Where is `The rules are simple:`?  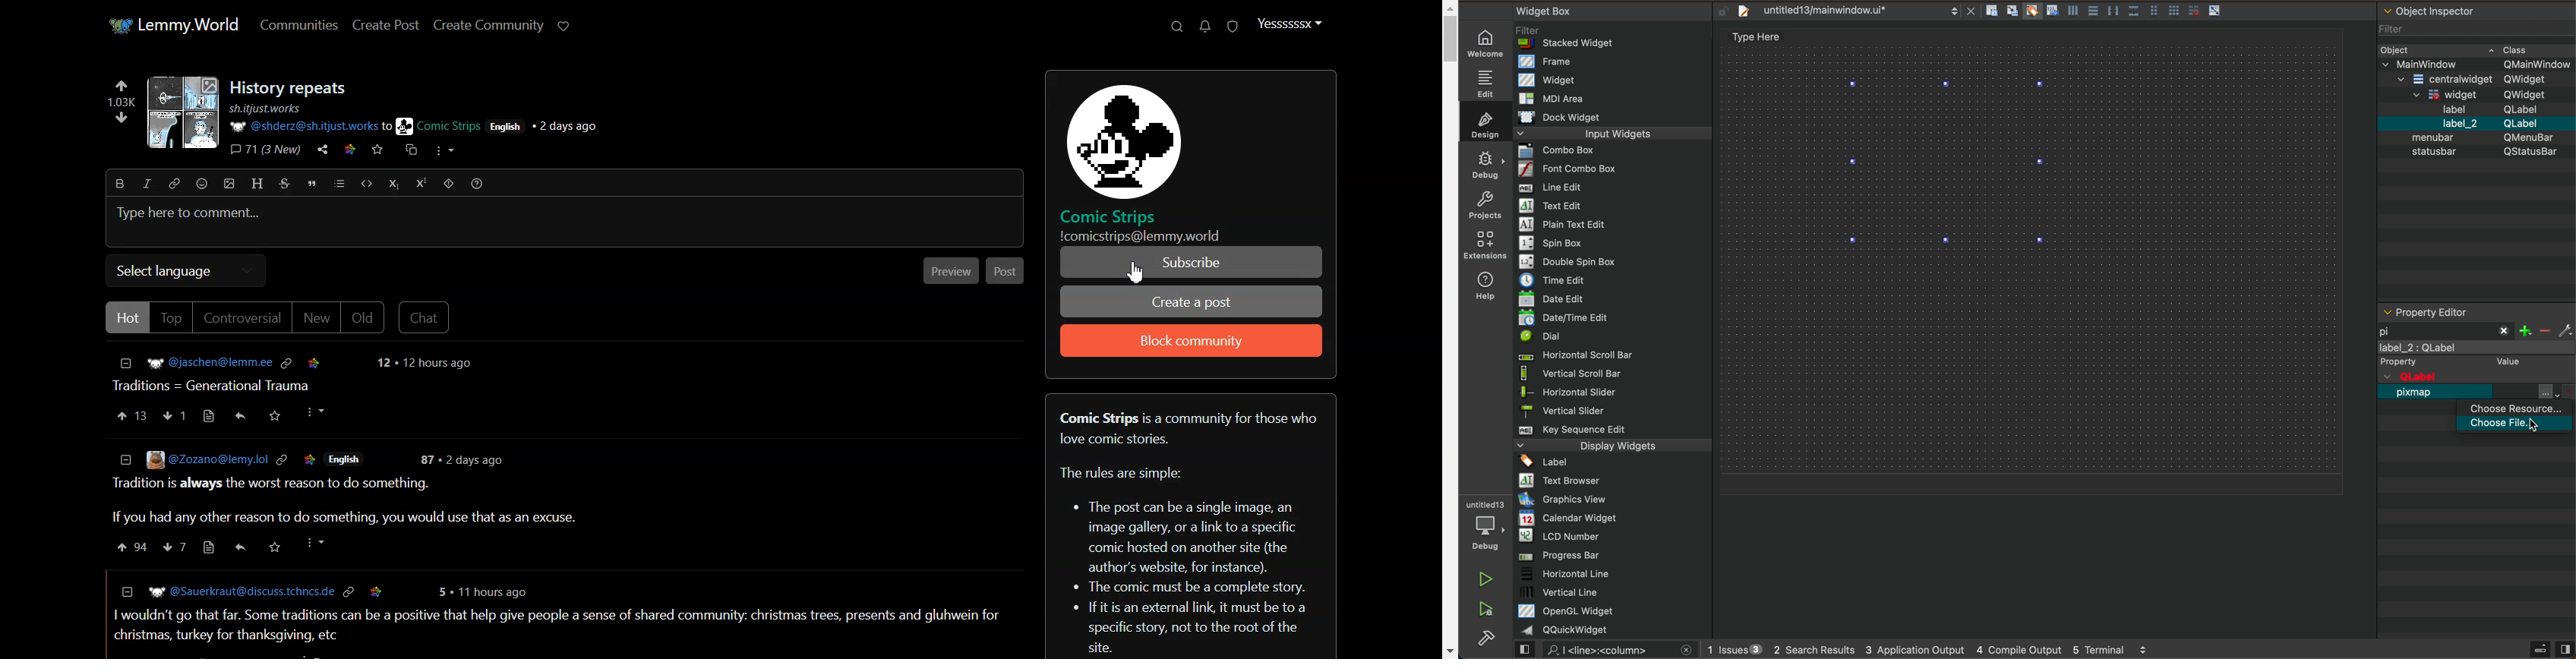
The rules are simple: is located at coordinates (1125, 474).